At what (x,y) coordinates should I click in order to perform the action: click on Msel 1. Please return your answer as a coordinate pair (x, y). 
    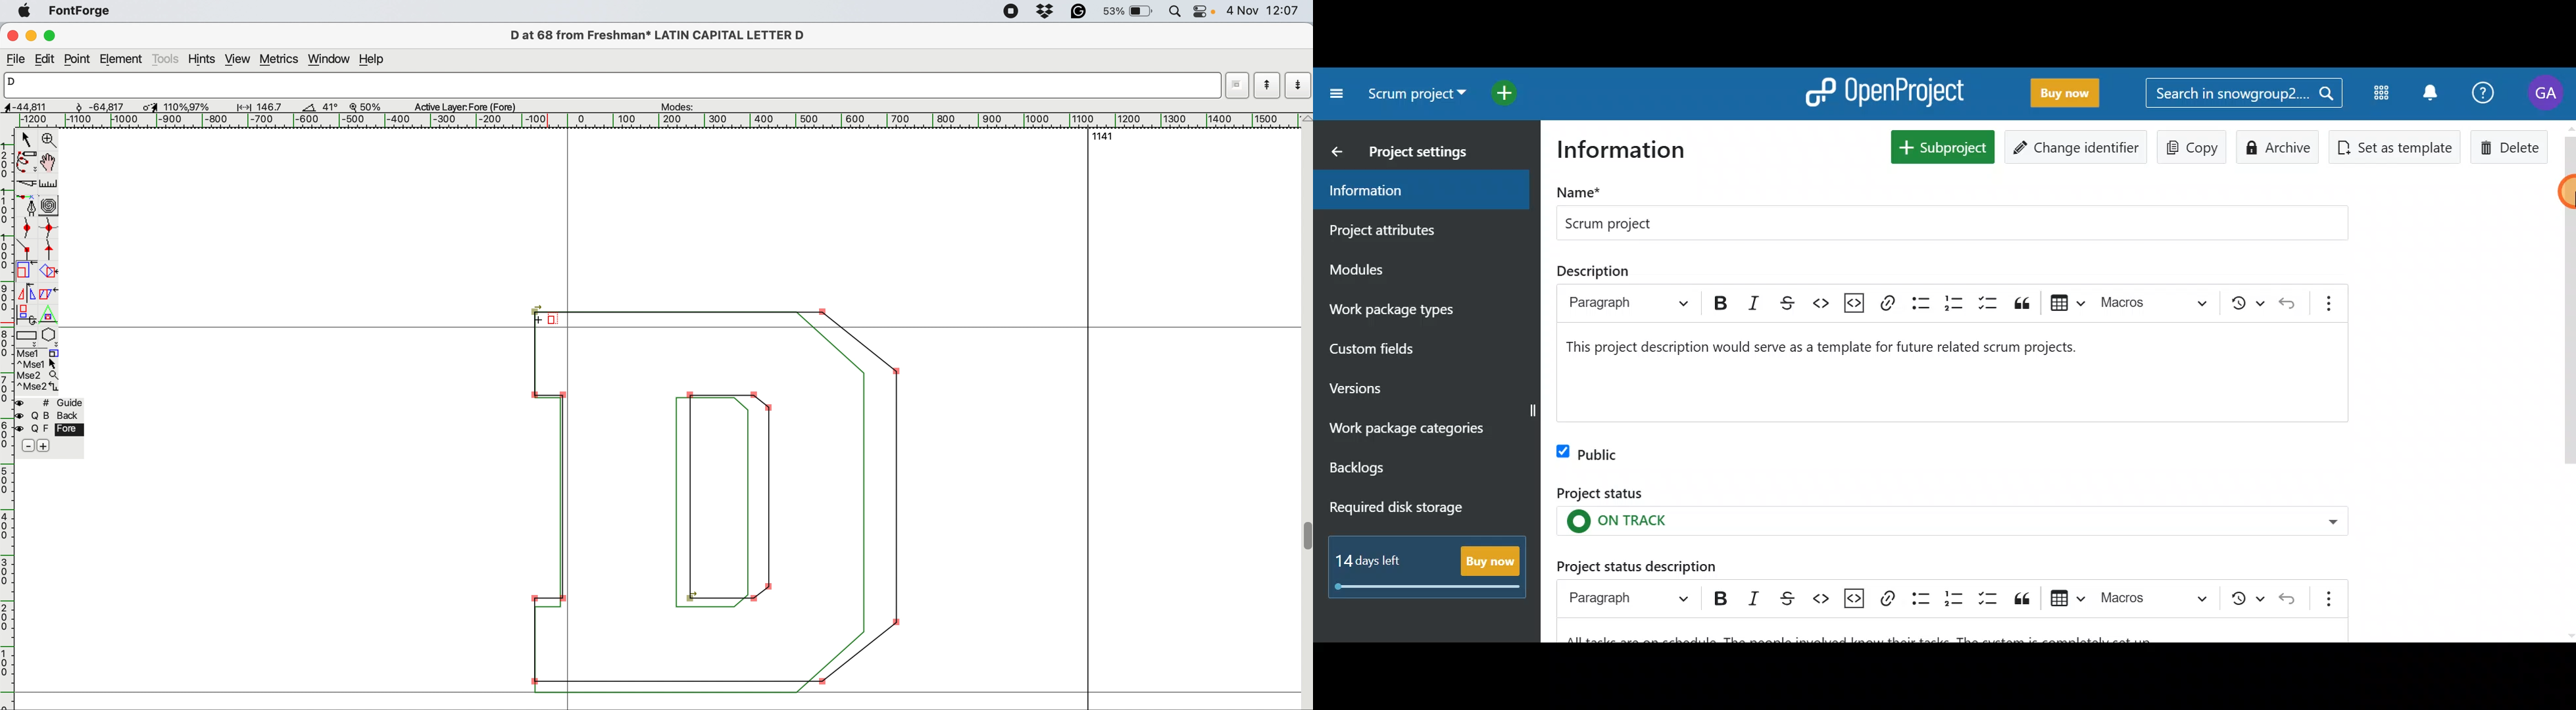
    Looking at the image, I should click on (44, 353).